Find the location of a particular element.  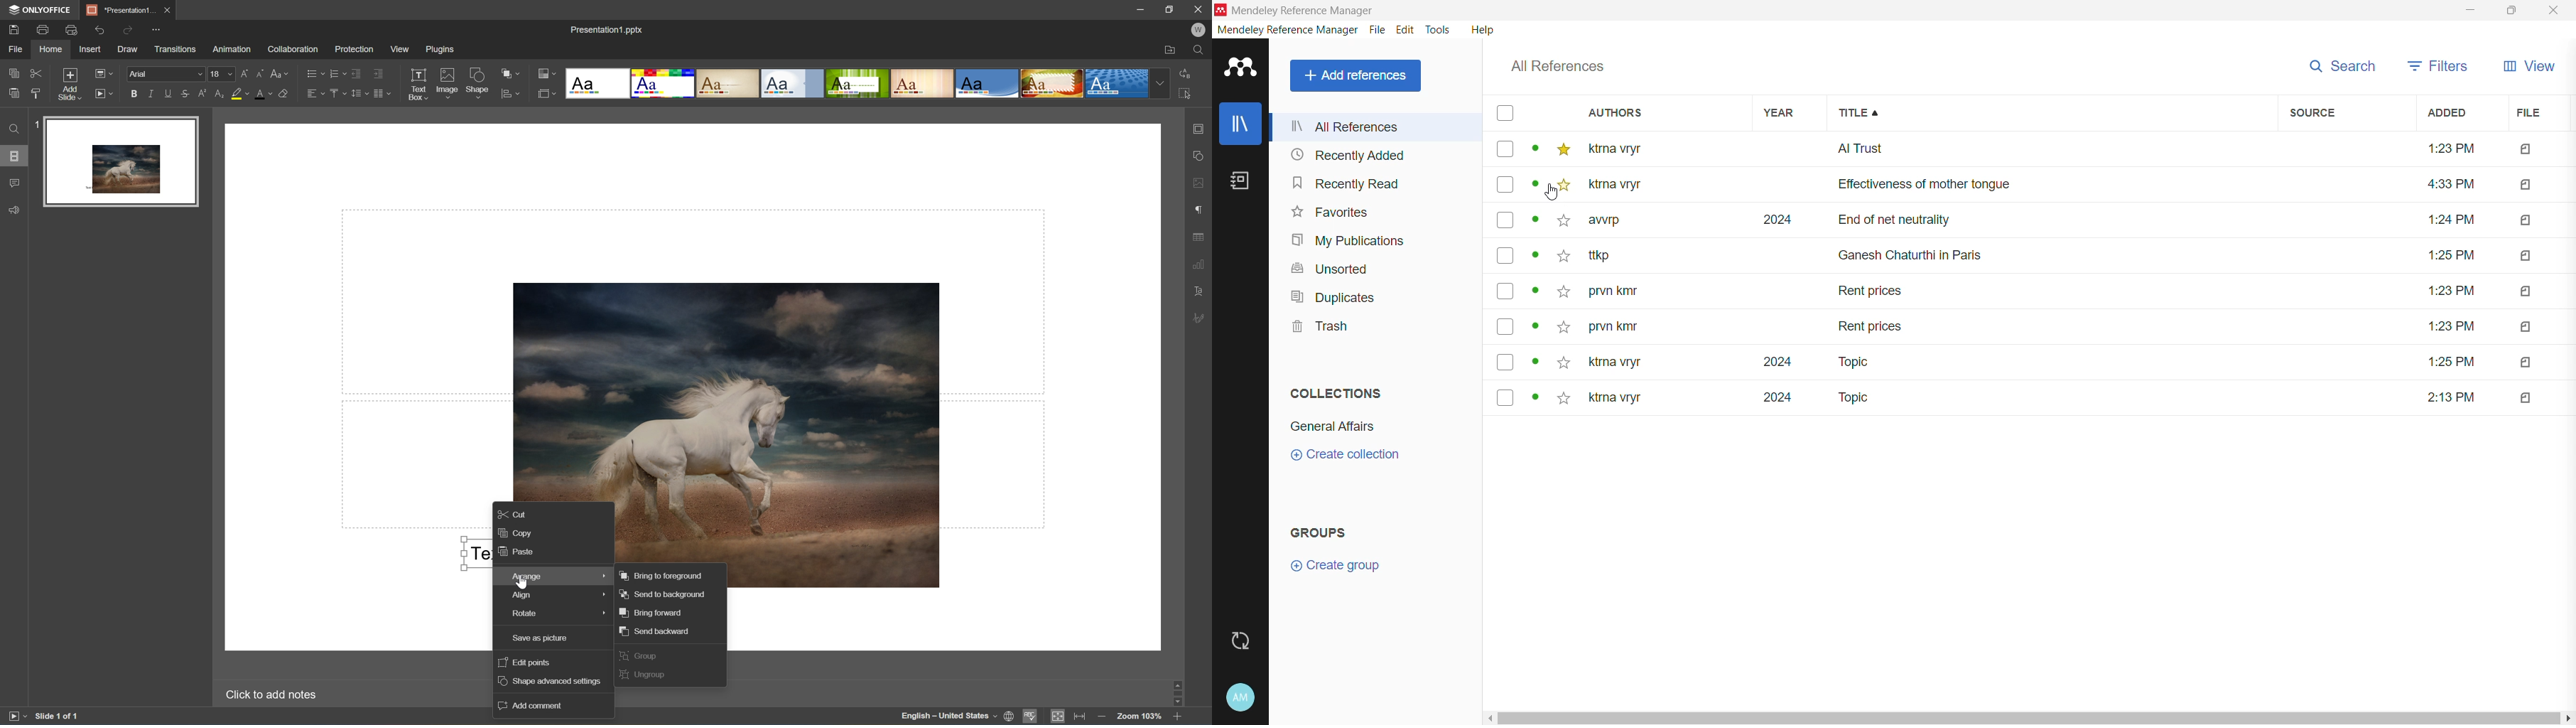

W is located at coordinates (1198, 31).